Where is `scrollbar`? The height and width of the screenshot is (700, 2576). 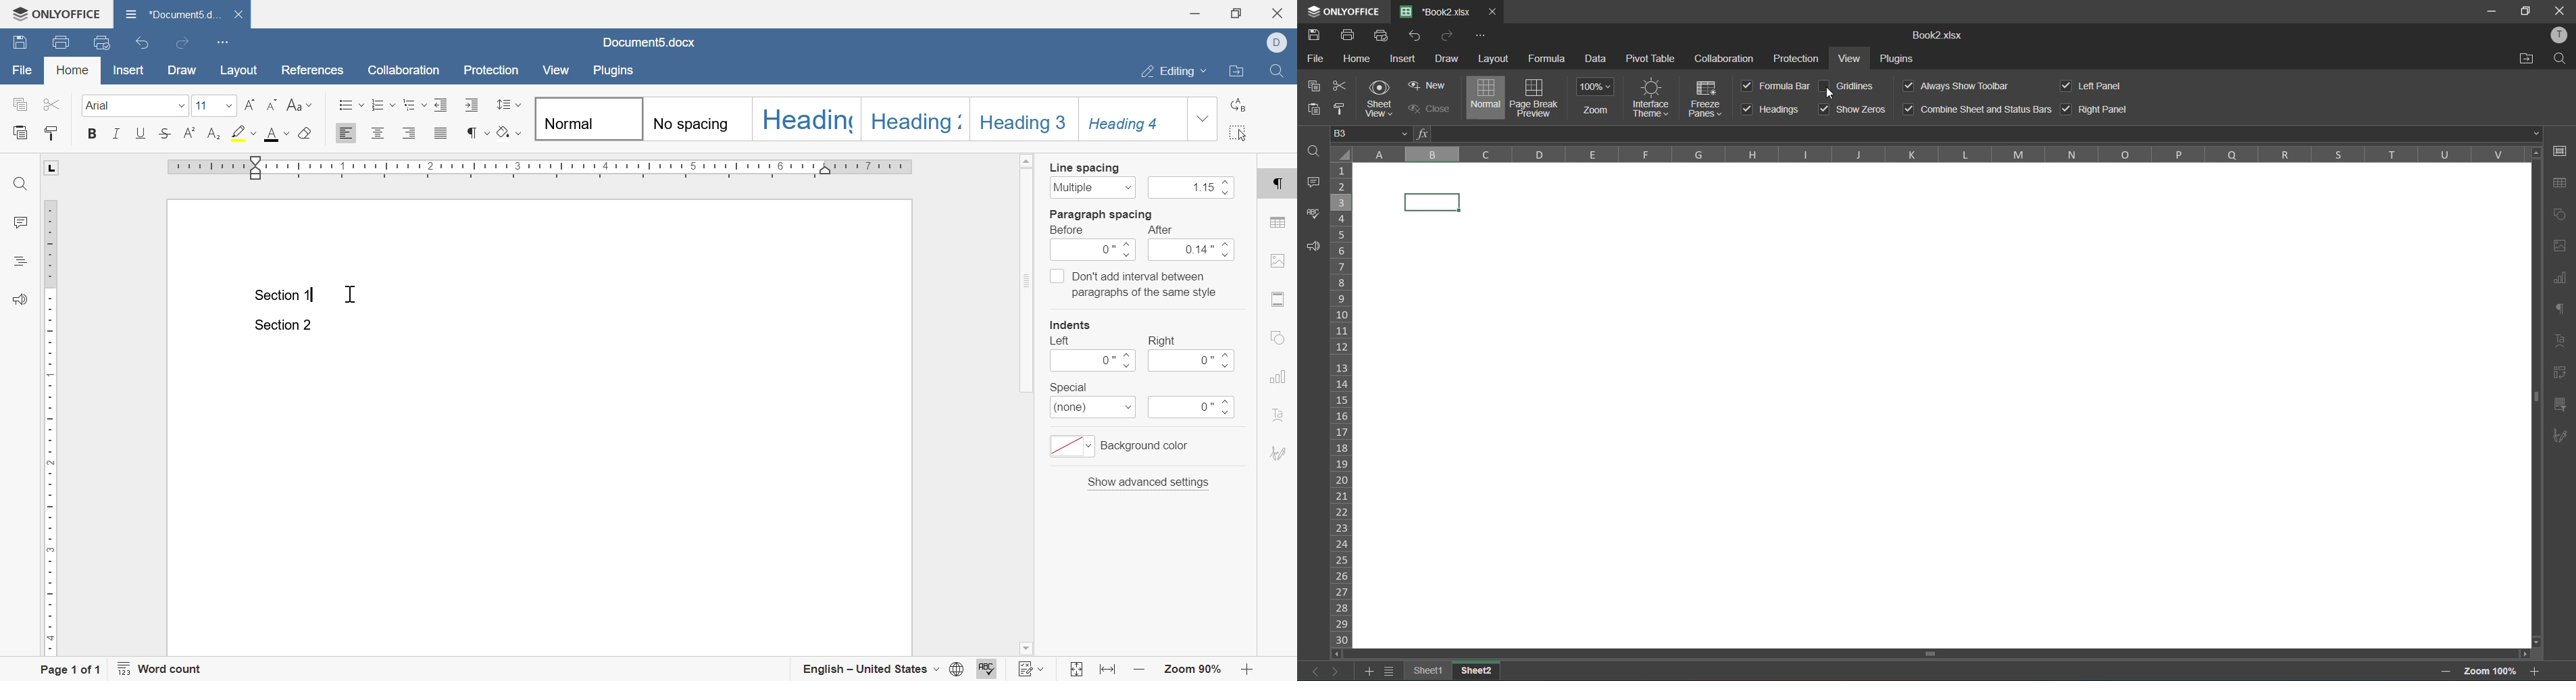 scrollbar is located at coordinates (2536, 399).